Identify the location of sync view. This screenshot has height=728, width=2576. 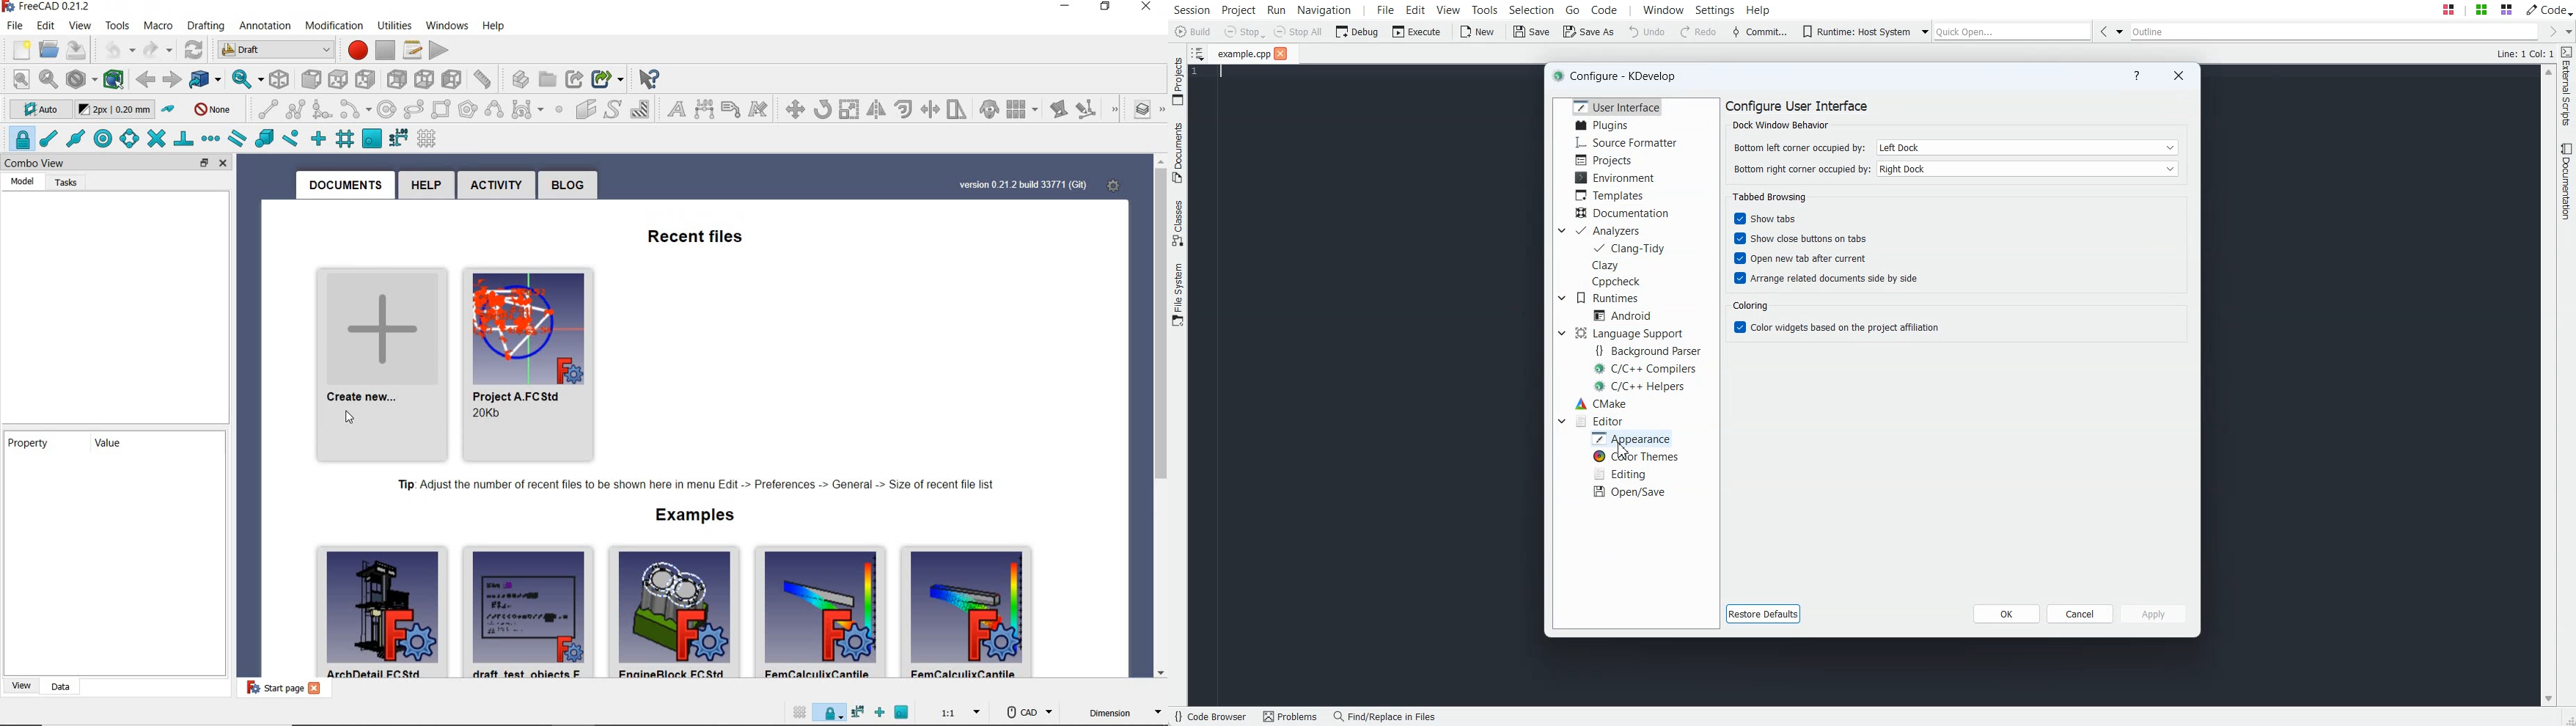
(236, 77).